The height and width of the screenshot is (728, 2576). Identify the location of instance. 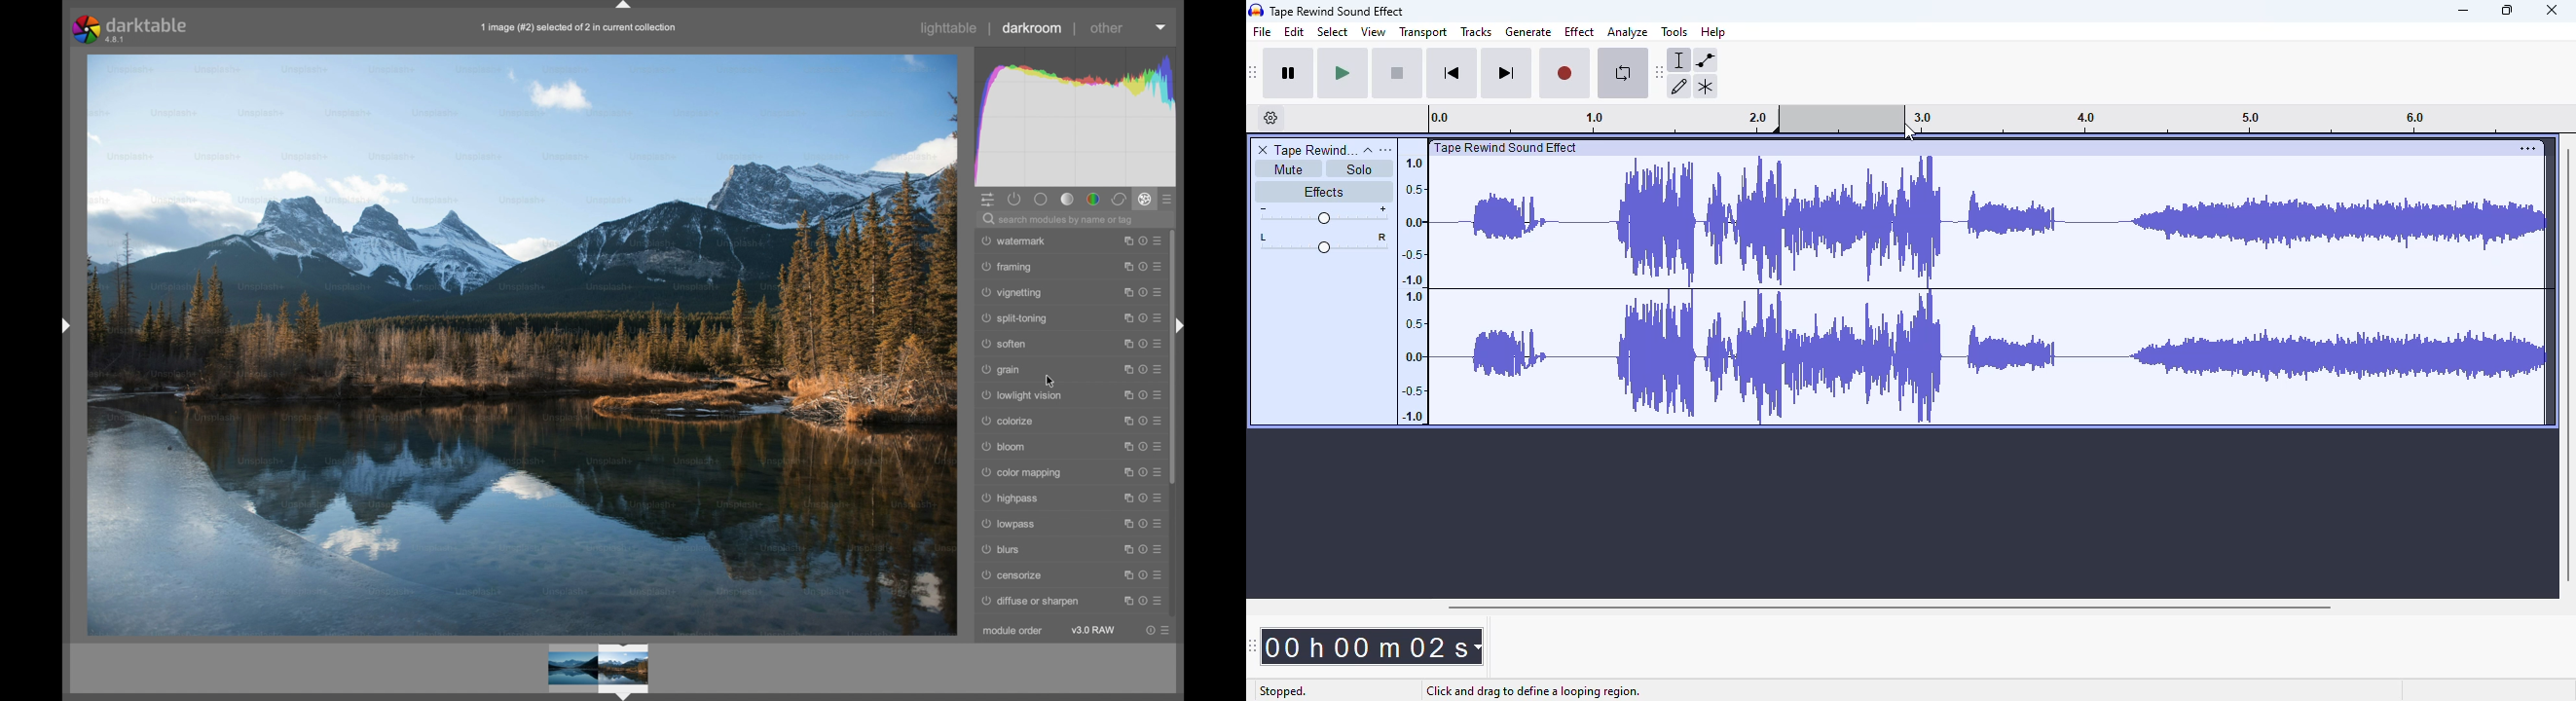
(1125, 267).